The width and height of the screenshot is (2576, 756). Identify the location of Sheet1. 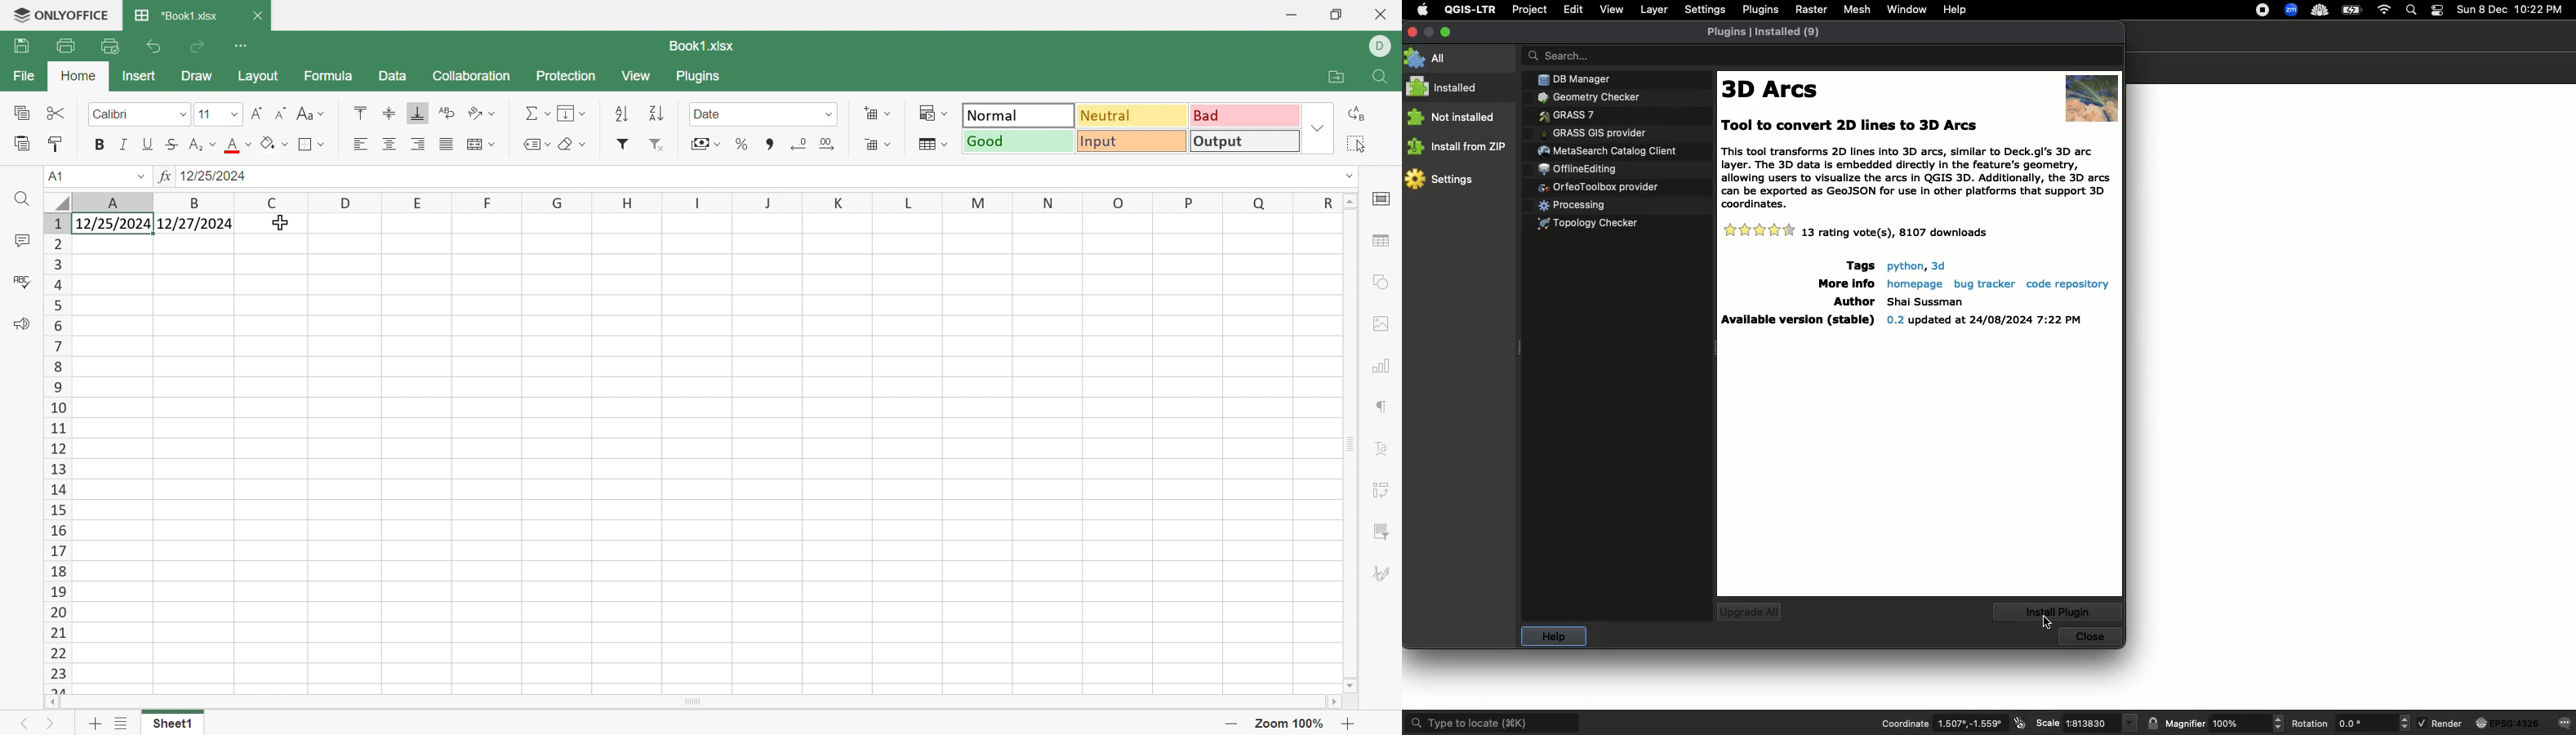
(168, 725).